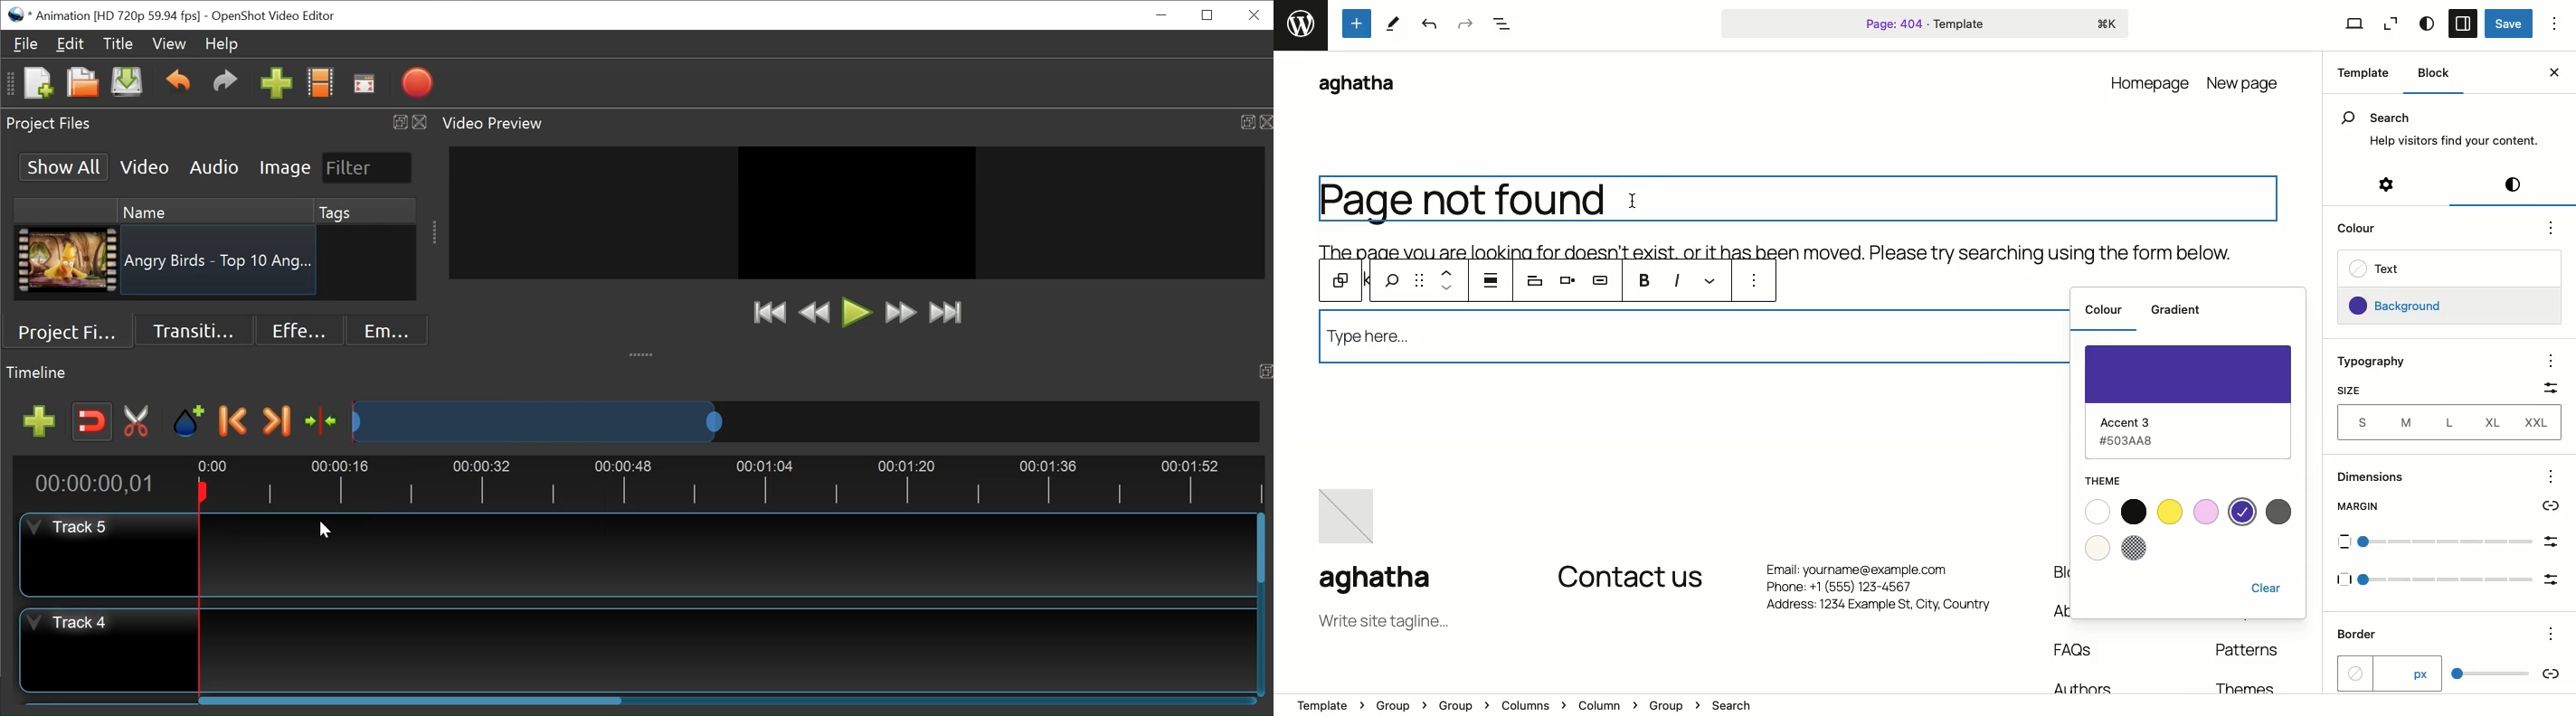  What do you see at coordinates (2511, 188) in the screenshot?
I see `Styles` at bounding box center [2511, 188].